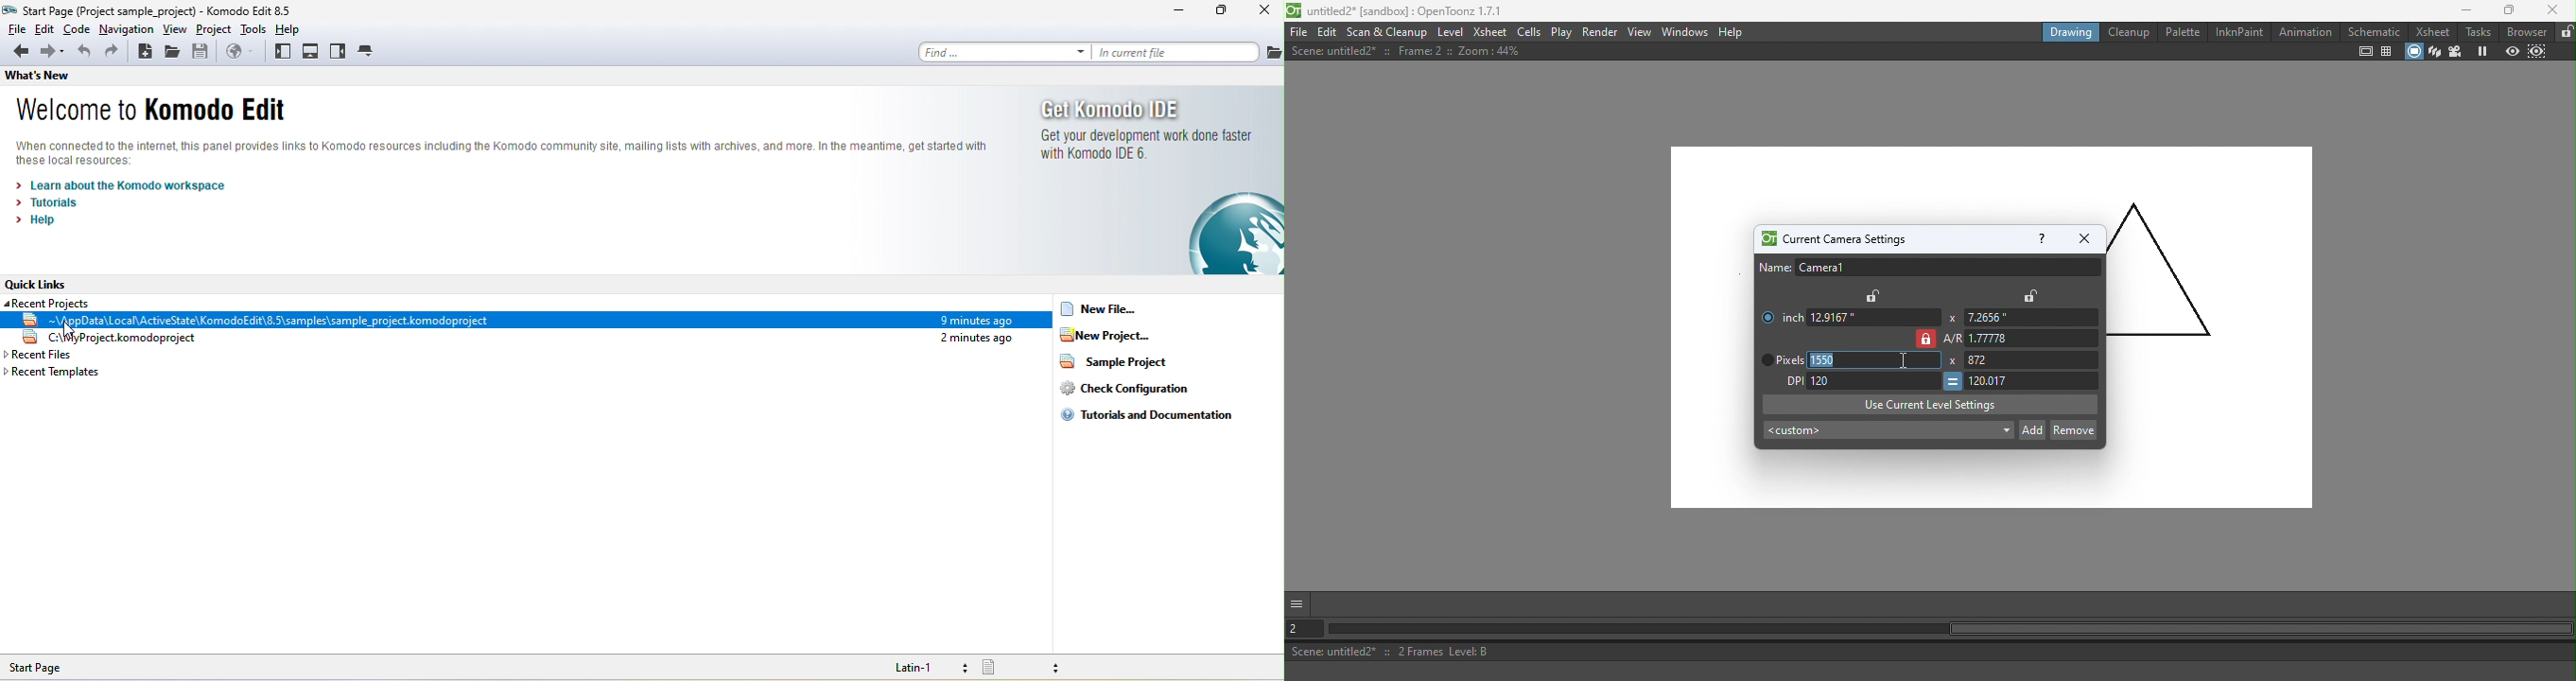 The height and width of the screenshot is (700, 2576). I want to click on File, so click(1298, 31).